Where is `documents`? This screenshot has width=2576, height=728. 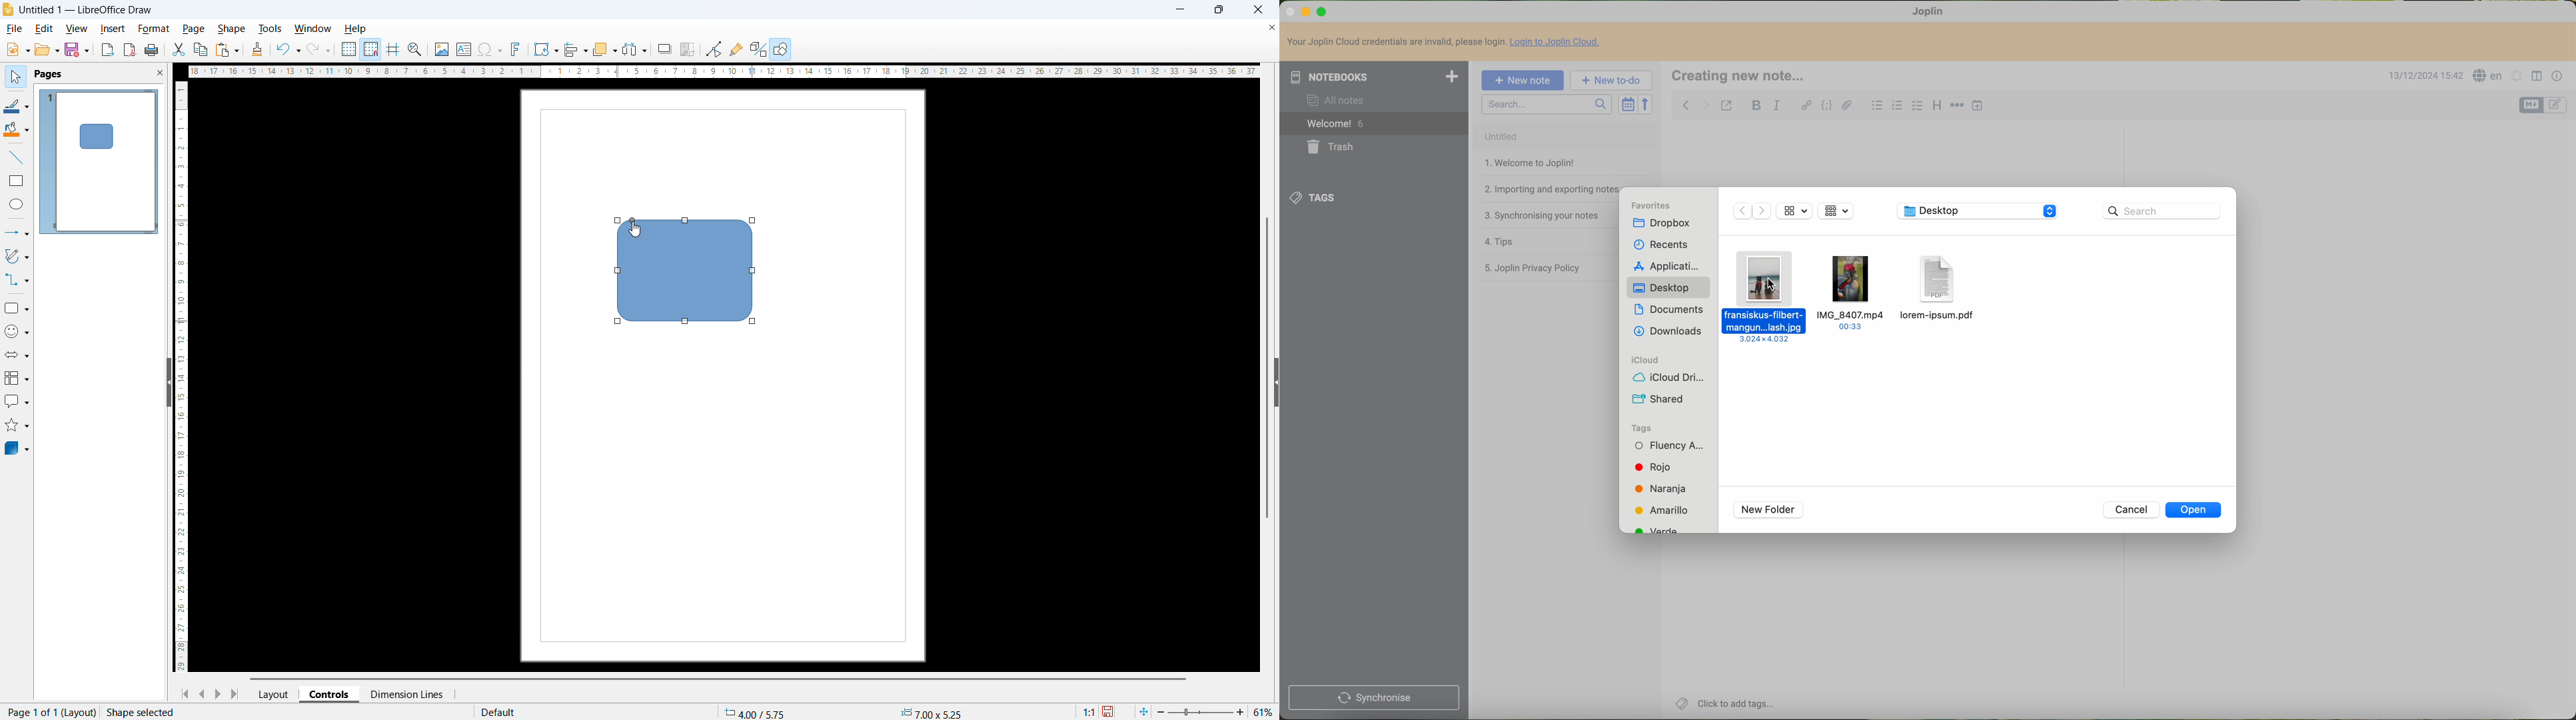 documents is located at coordinates (1669, 309).